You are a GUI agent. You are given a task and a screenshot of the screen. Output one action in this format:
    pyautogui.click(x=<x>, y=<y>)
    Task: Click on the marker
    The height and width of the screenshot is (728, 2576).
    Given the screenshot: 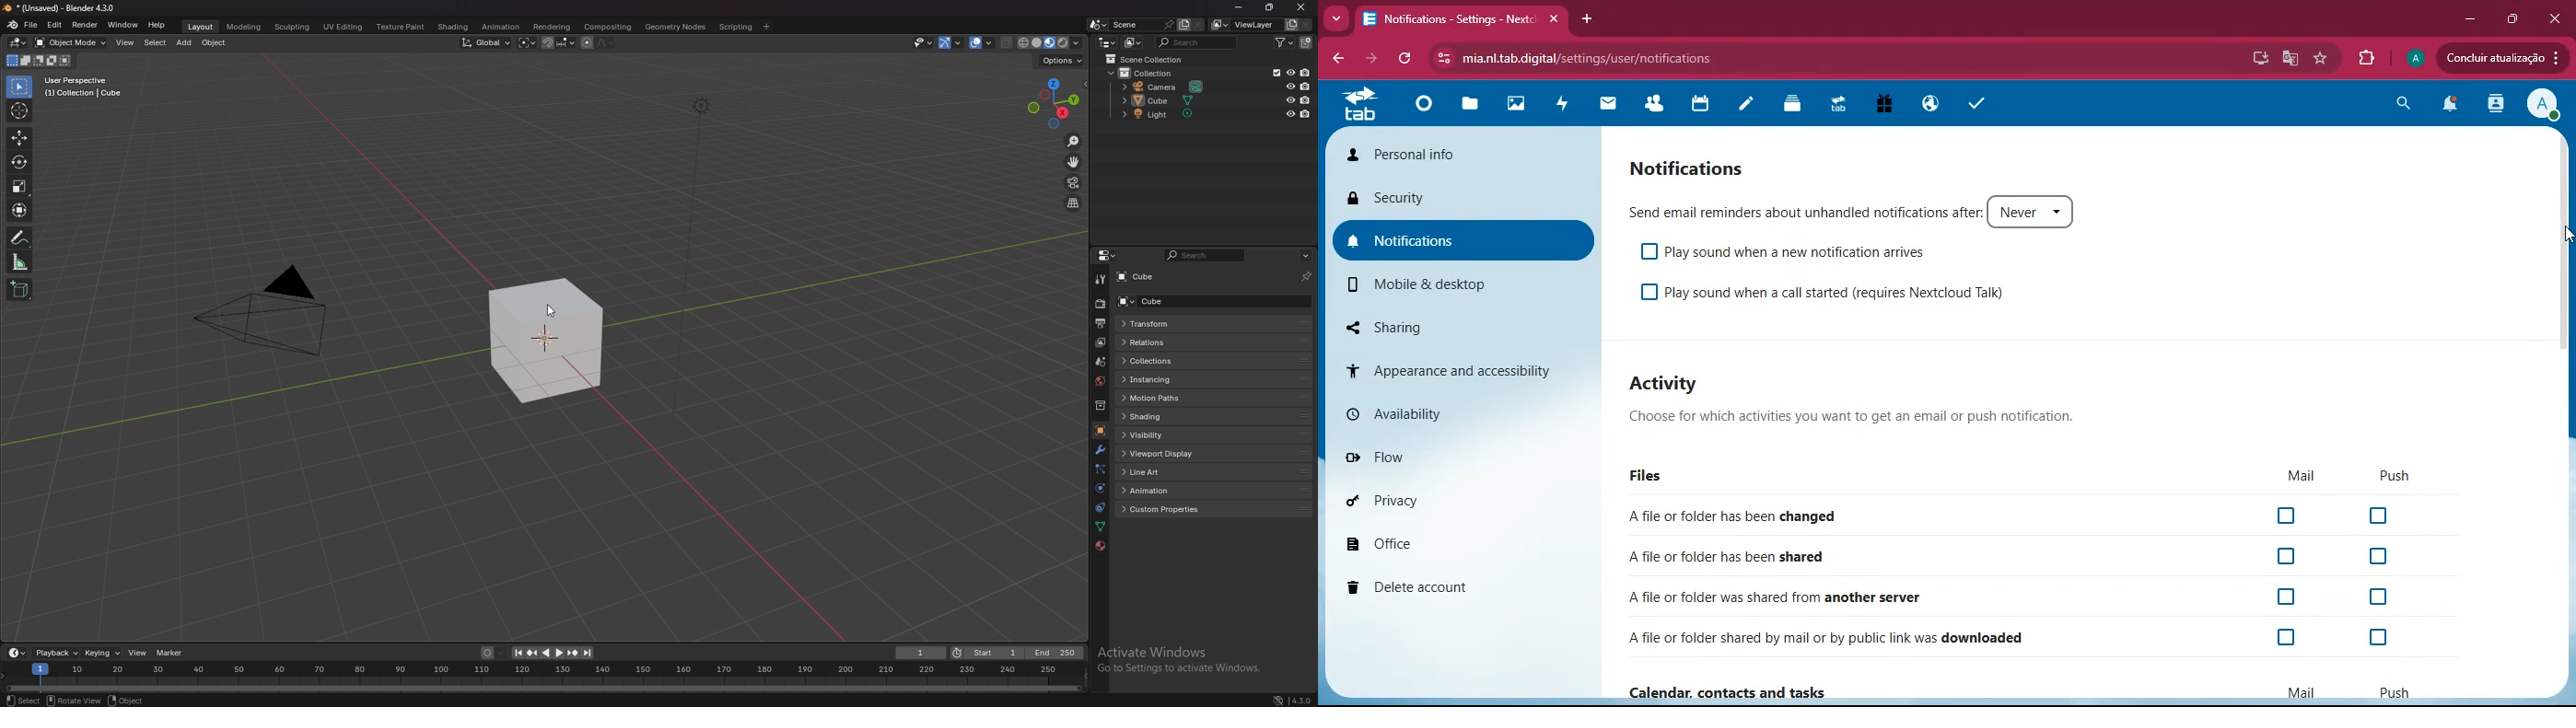 What is the action you would take?
    pyautogui.click(x=172, y=653)
    